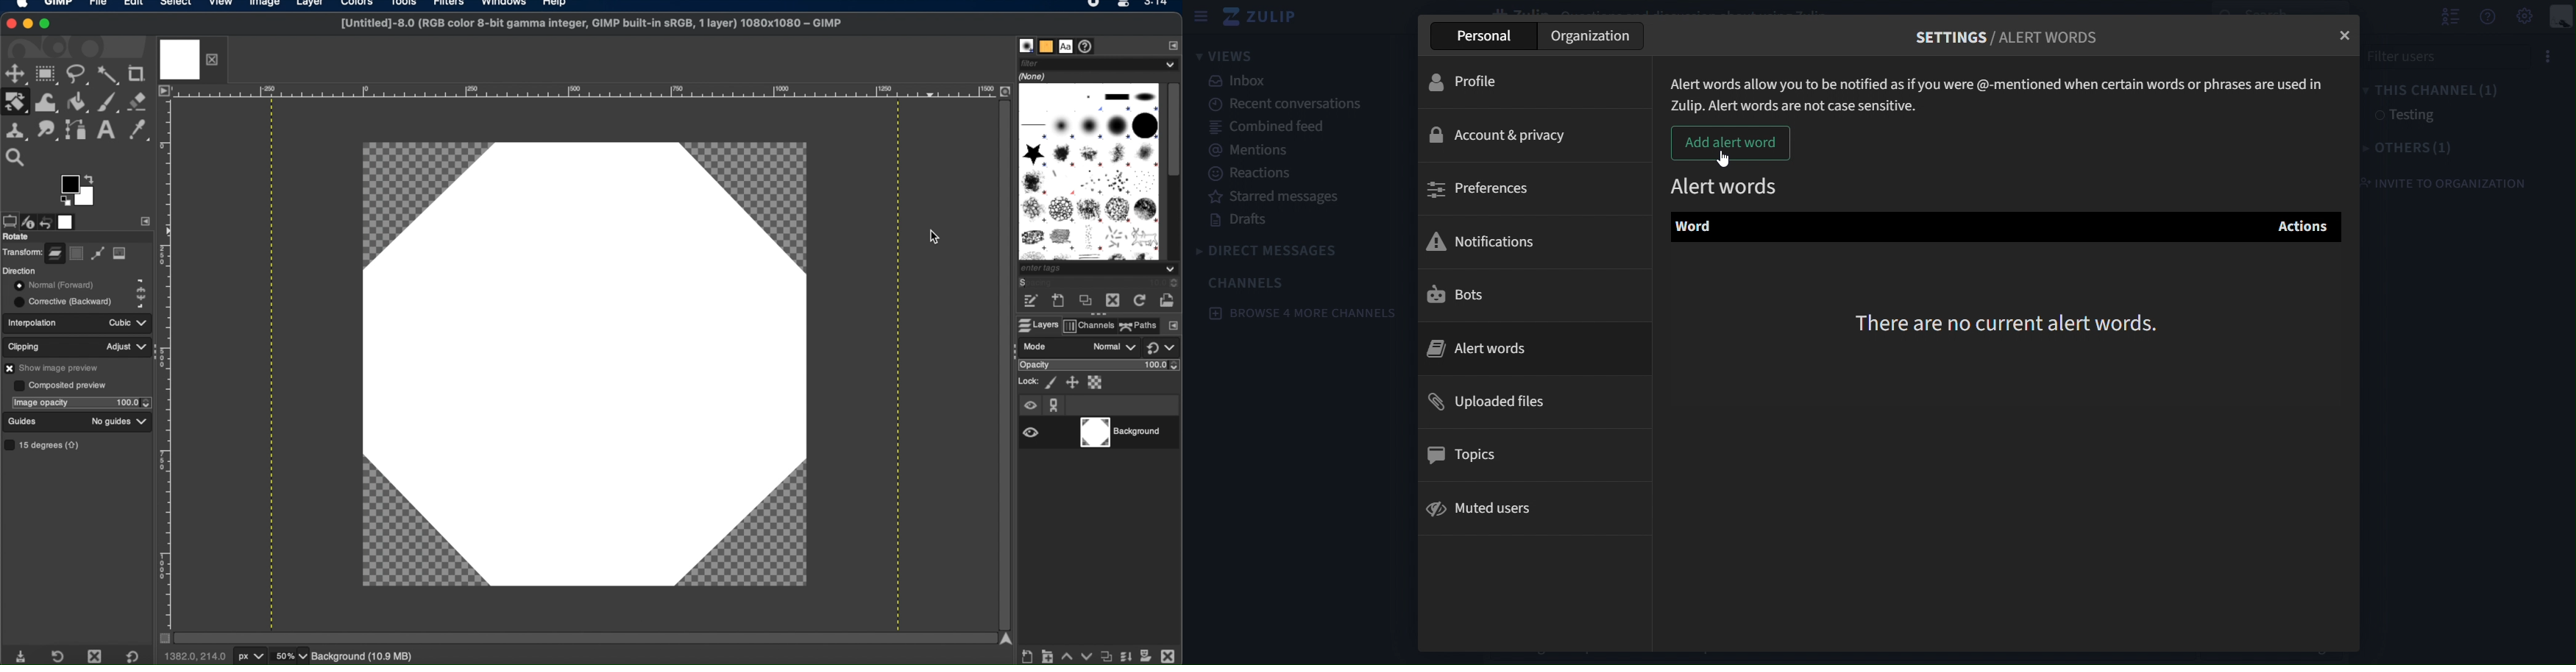 This screenshot has width=2576, height=672. What do you see at coordinates (1032, 432) in the screenshot?
I see `visibility toggle` at bounding box center [1032, 432].